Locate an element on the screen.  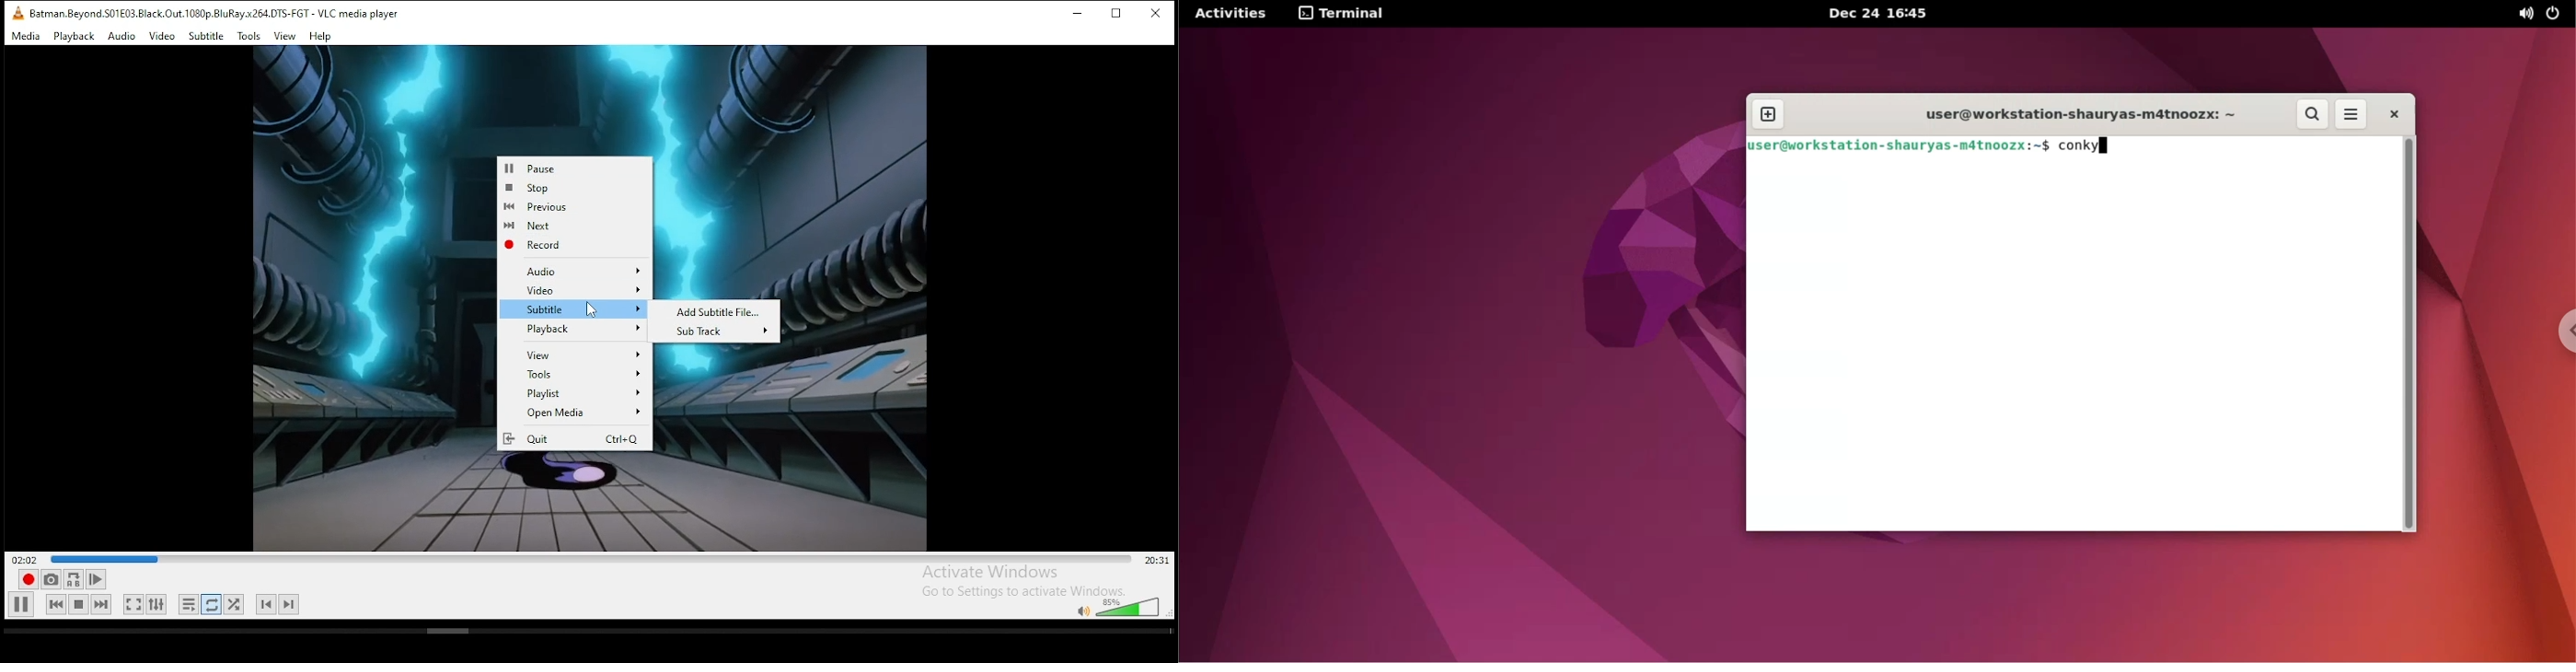
minimize is located at coordinates (1075, 15).